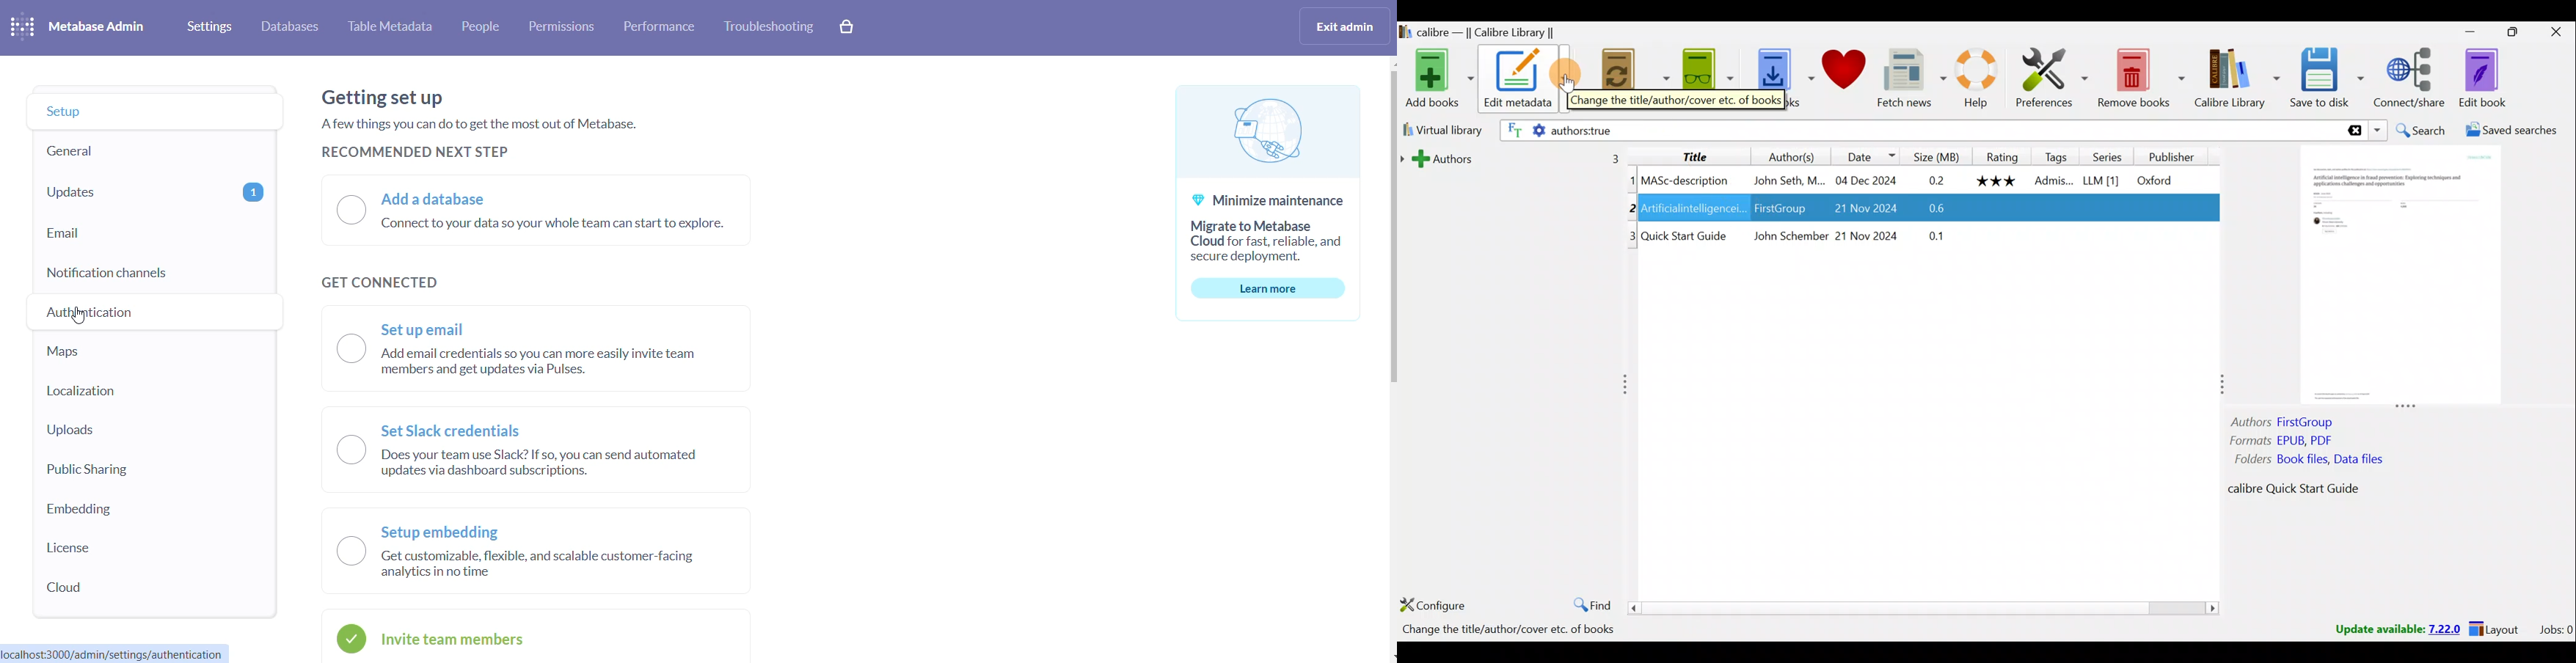 The height and width of the screenshot is (672, 2576). Describe the element at coordinates (1839, 76) in the screenshot. I see `Donate` at that location.